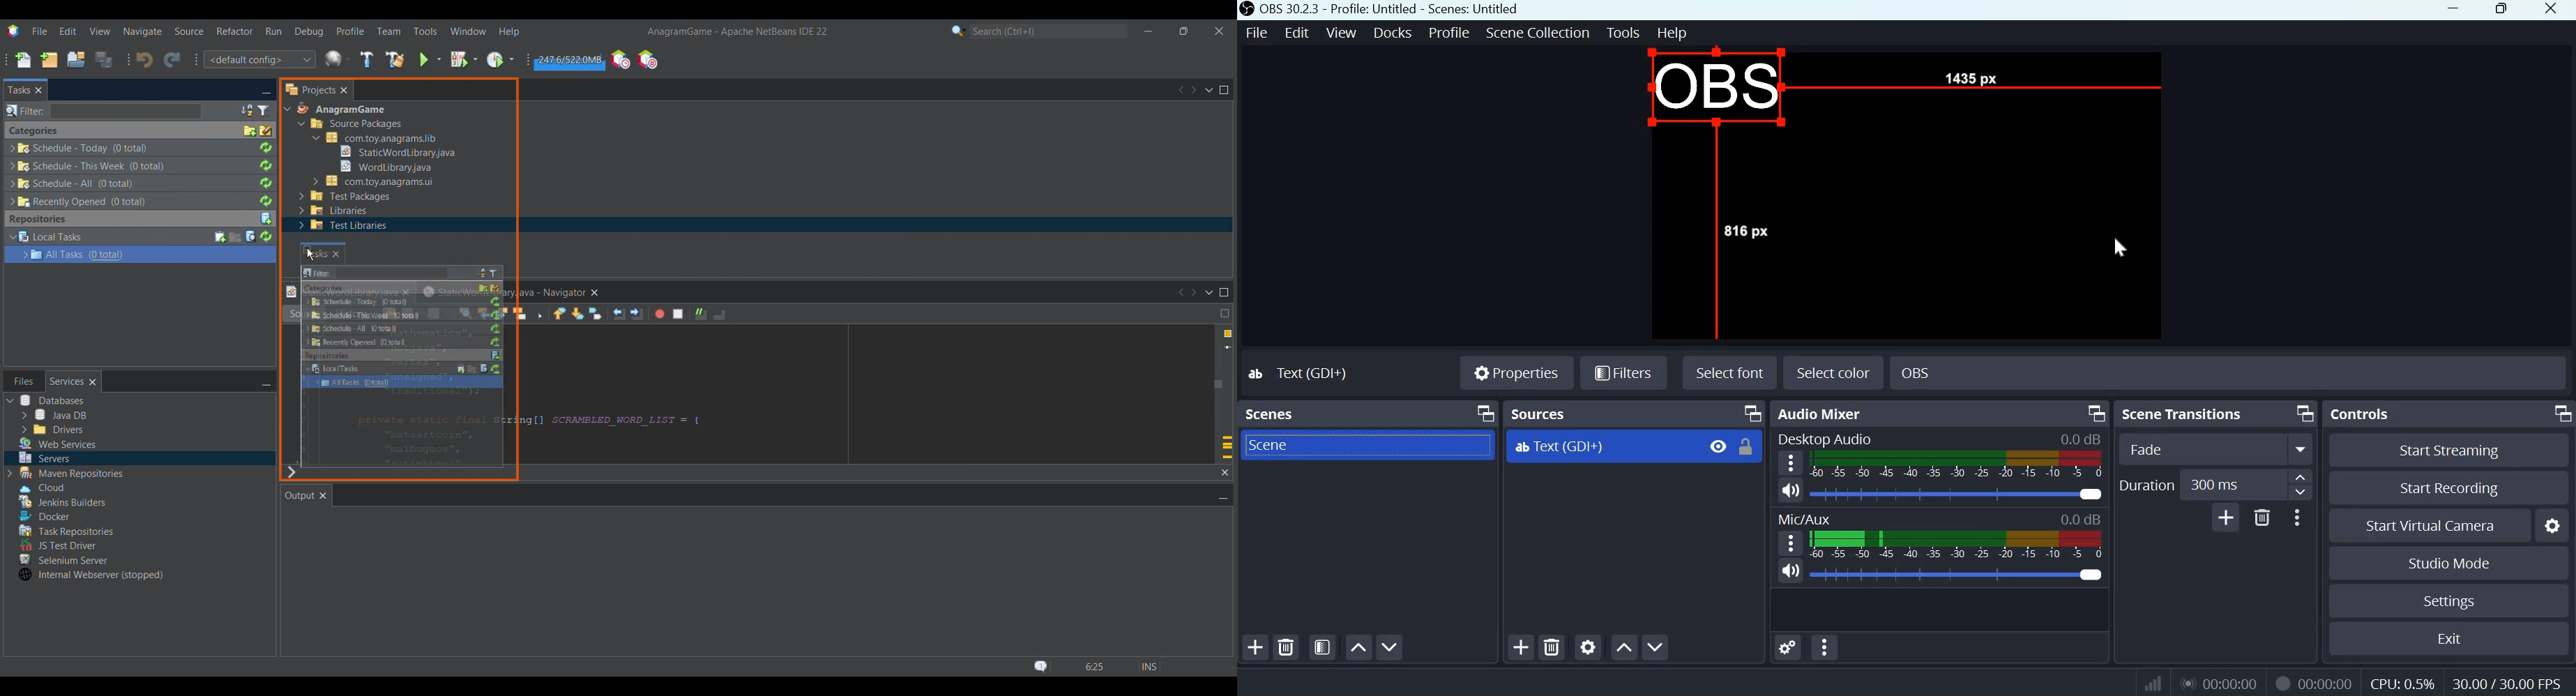 This screenshot has width=2576, height=700. What do you see at coordinates (1287, 648) in the screenshot?
I see `Remove selected scene` at bounding box center [1287, 648].